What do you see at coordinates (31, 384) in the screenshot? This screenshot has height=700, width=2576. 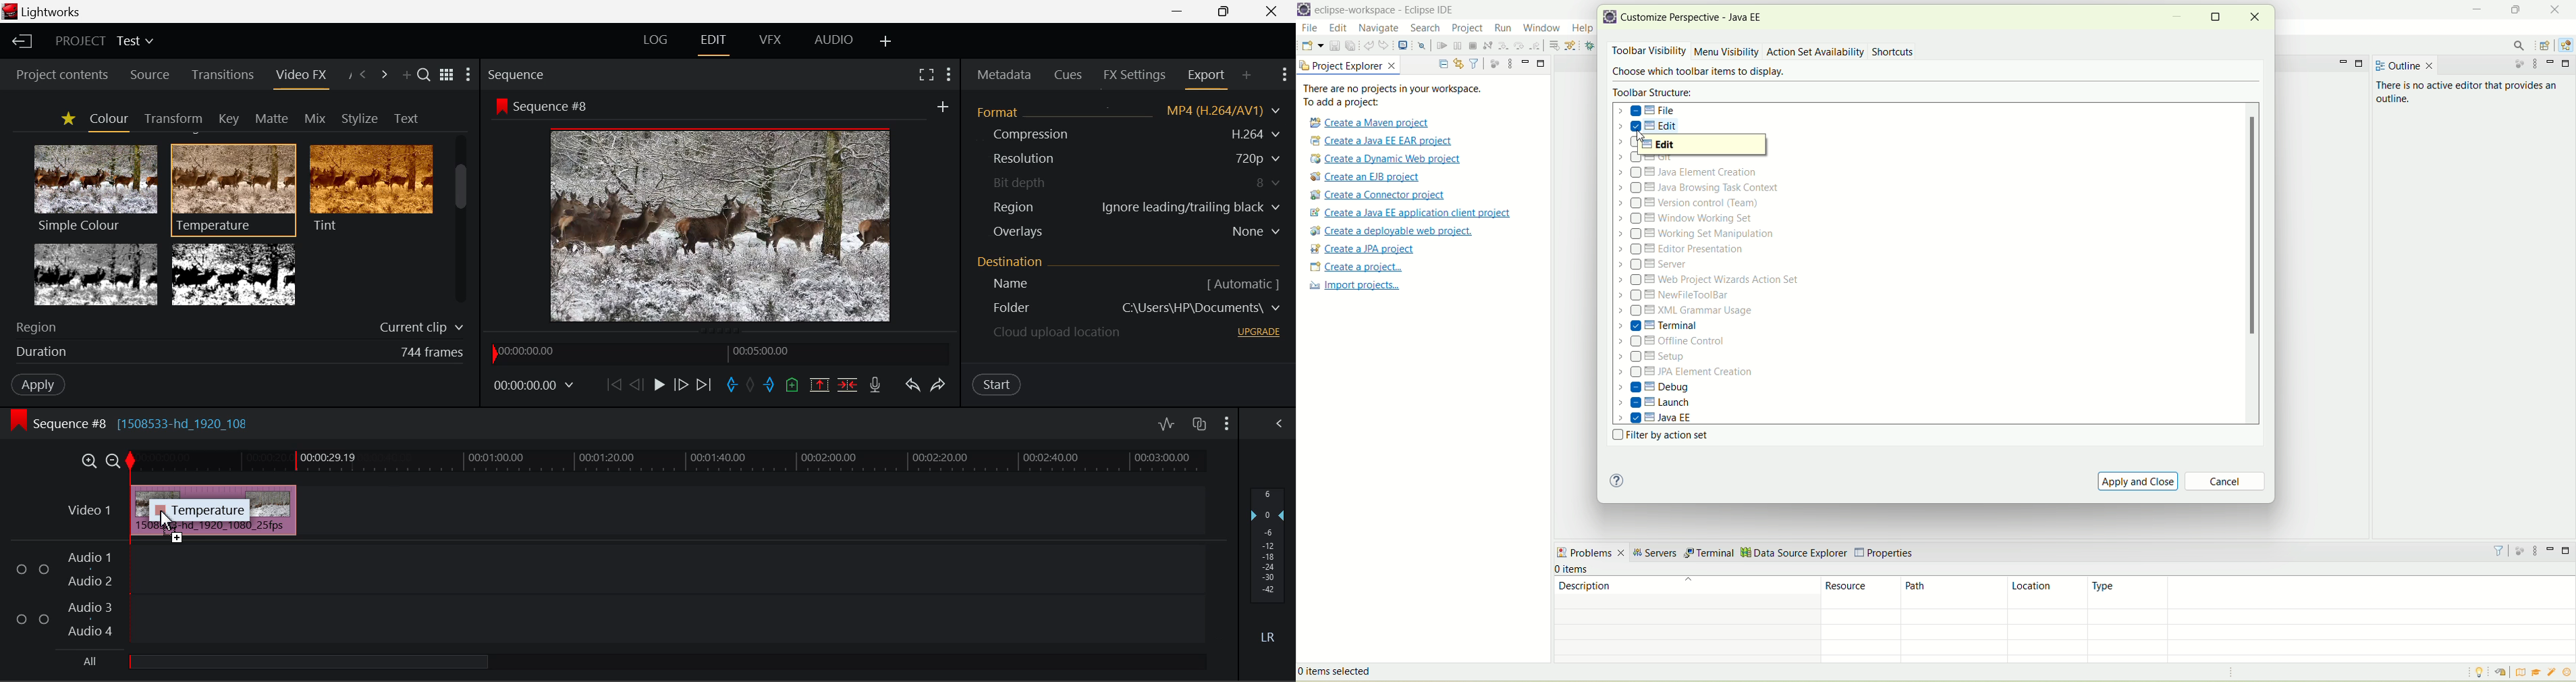 I see `Apply` at bounding box center [31, 384].